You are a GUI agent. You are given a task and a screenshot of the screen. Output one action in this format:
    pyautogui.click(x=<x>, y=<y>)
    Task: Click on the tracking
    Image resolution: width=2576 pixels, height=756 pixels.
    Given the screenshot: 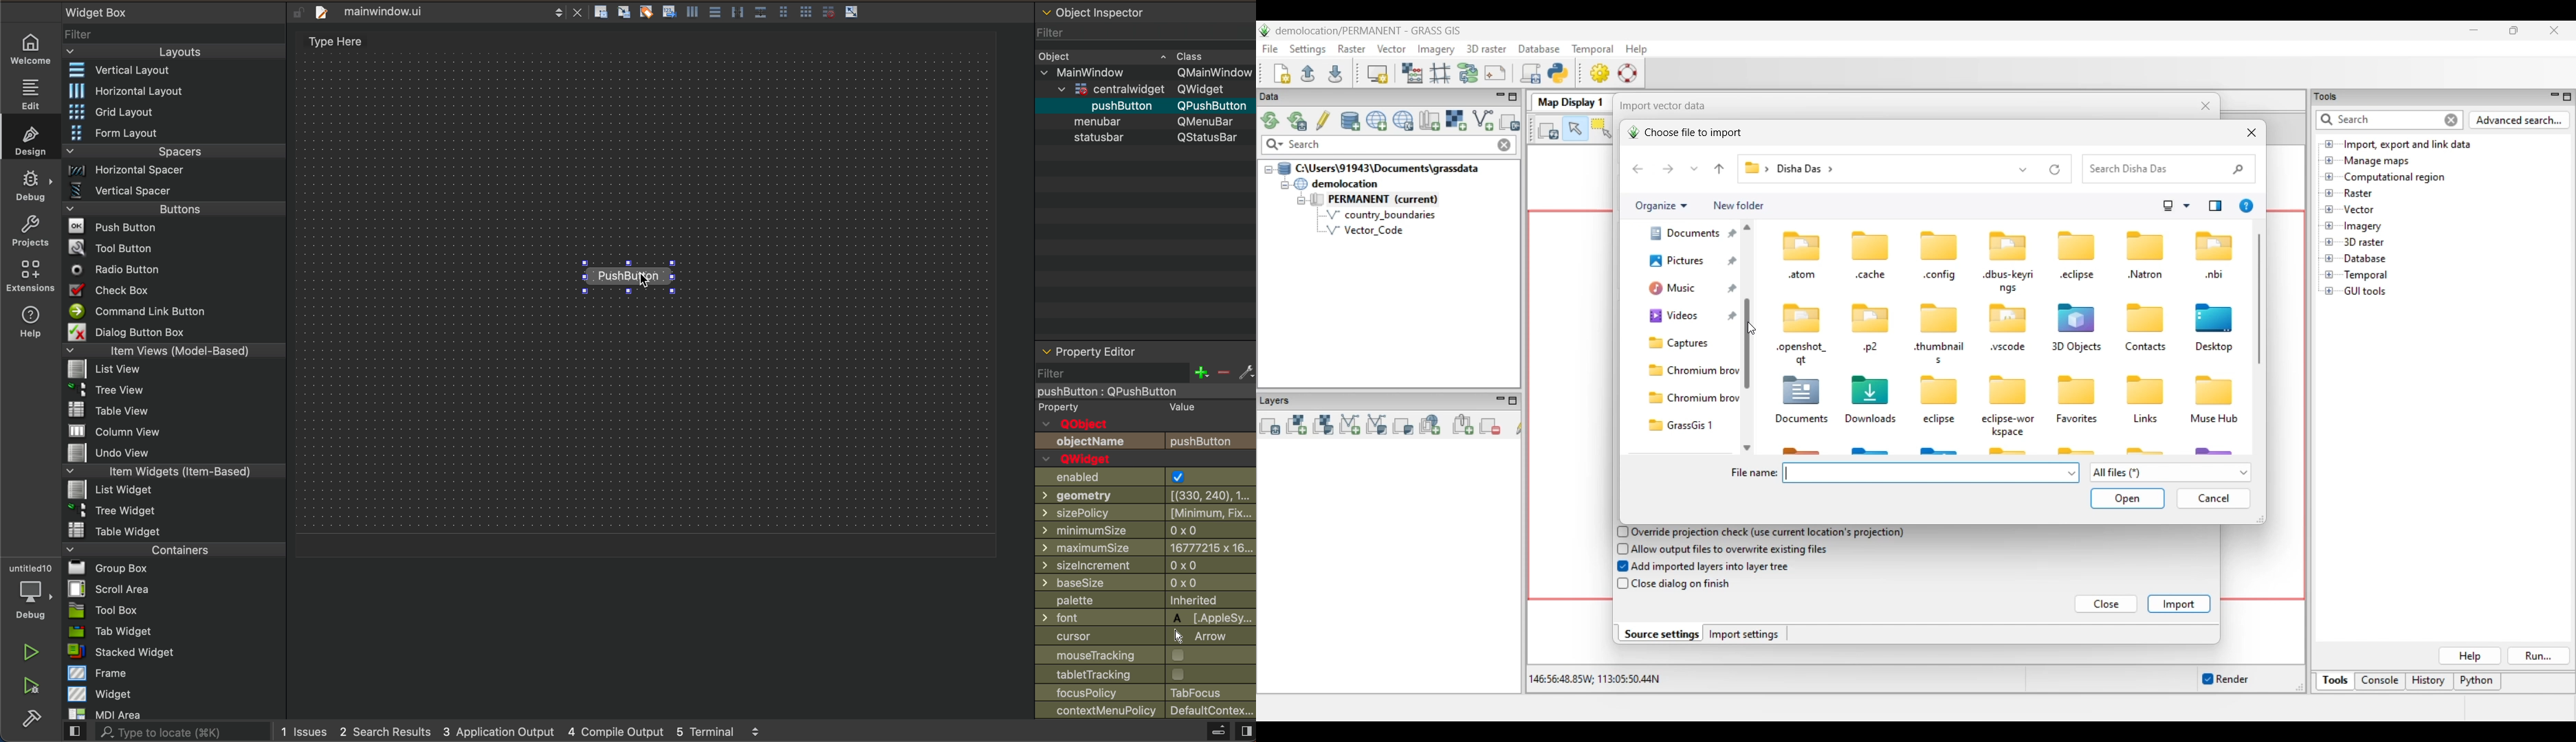 What is the action you would take?
    pyautogui.click(x=1147, y=674)
    